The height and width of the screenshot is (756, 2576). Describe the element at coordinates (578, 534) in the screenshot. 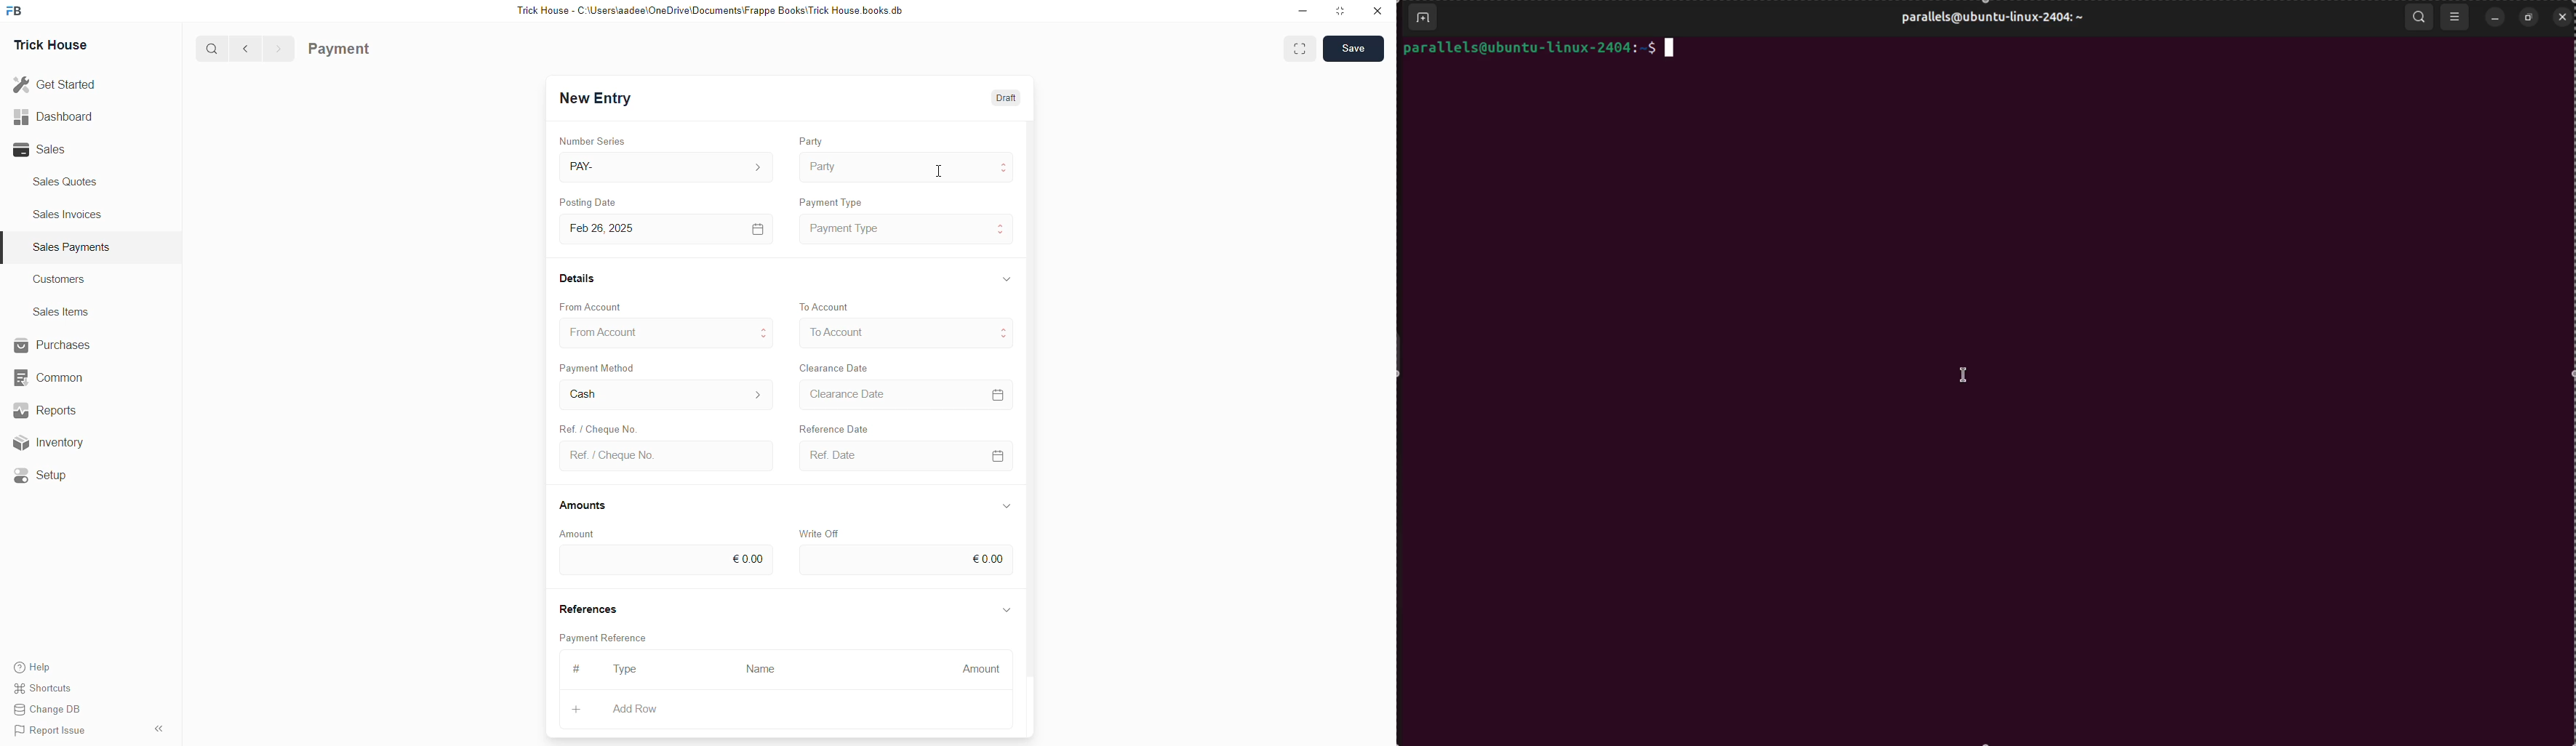

I see `Amount` at that location.